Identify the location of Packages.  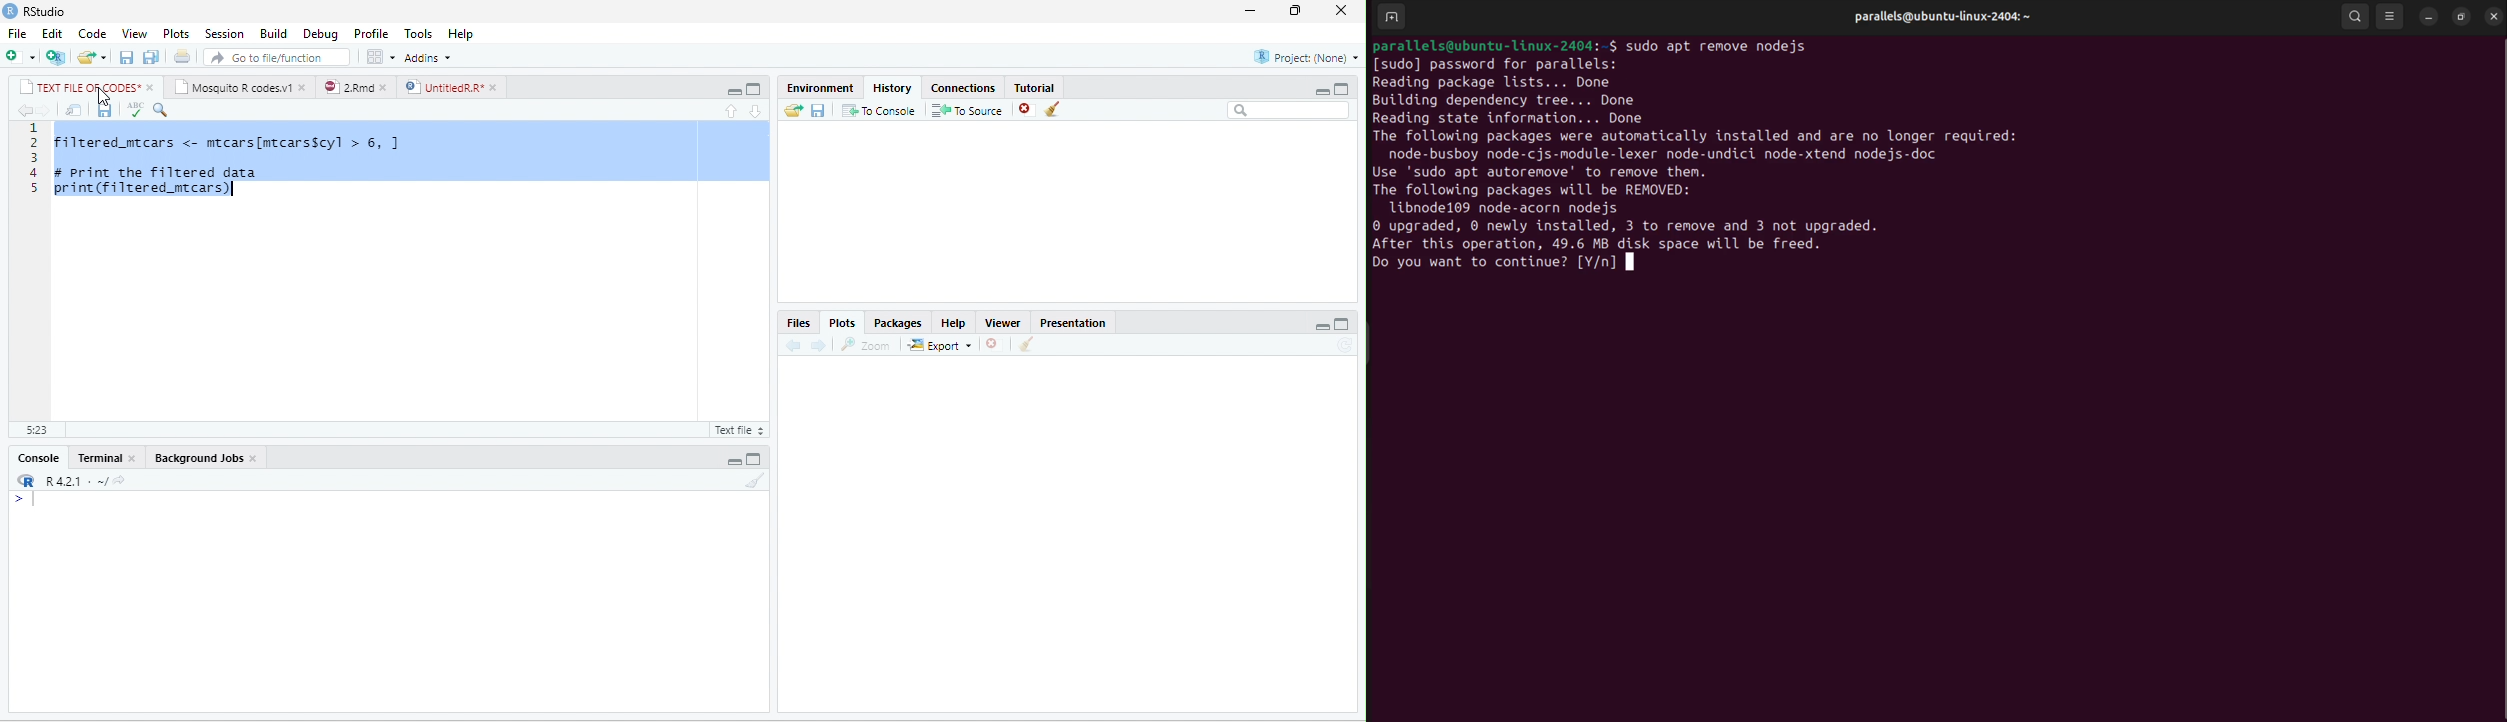
(898, 323).